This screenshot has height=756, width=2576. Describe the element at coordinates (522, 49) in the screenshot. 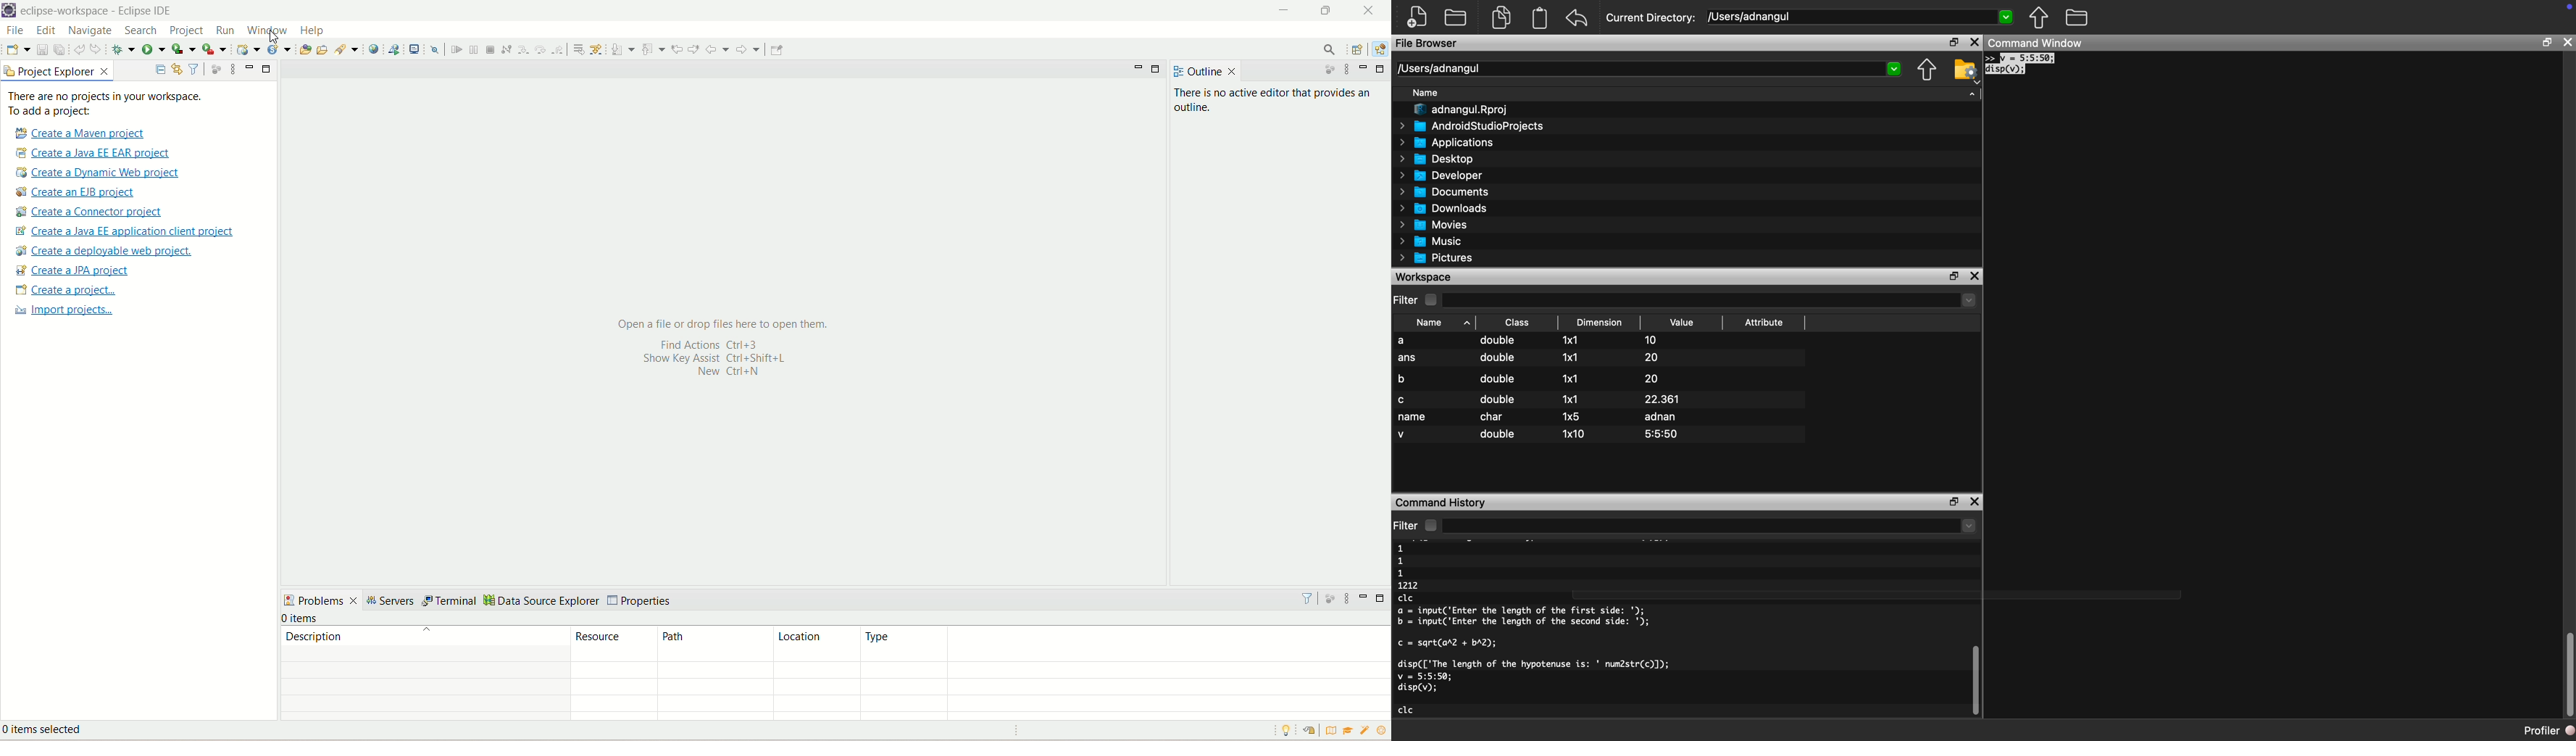

I see `step into` at that location.